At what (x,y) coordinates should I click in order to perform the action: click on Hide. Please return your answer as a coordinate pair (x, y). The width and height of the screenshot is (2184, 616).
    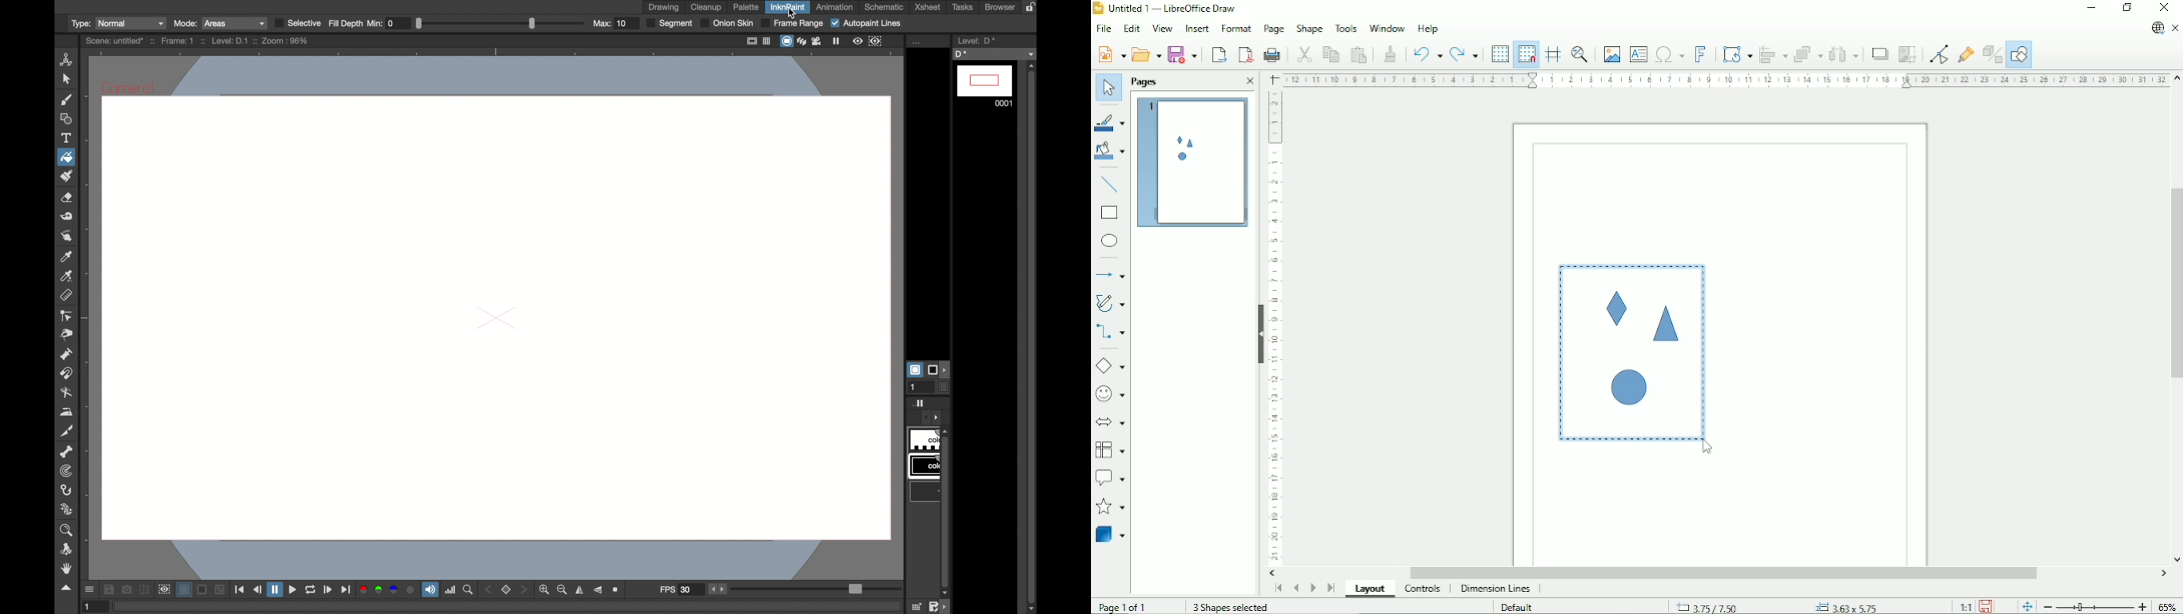
    Looking at the image, I should click on (1260, 334).